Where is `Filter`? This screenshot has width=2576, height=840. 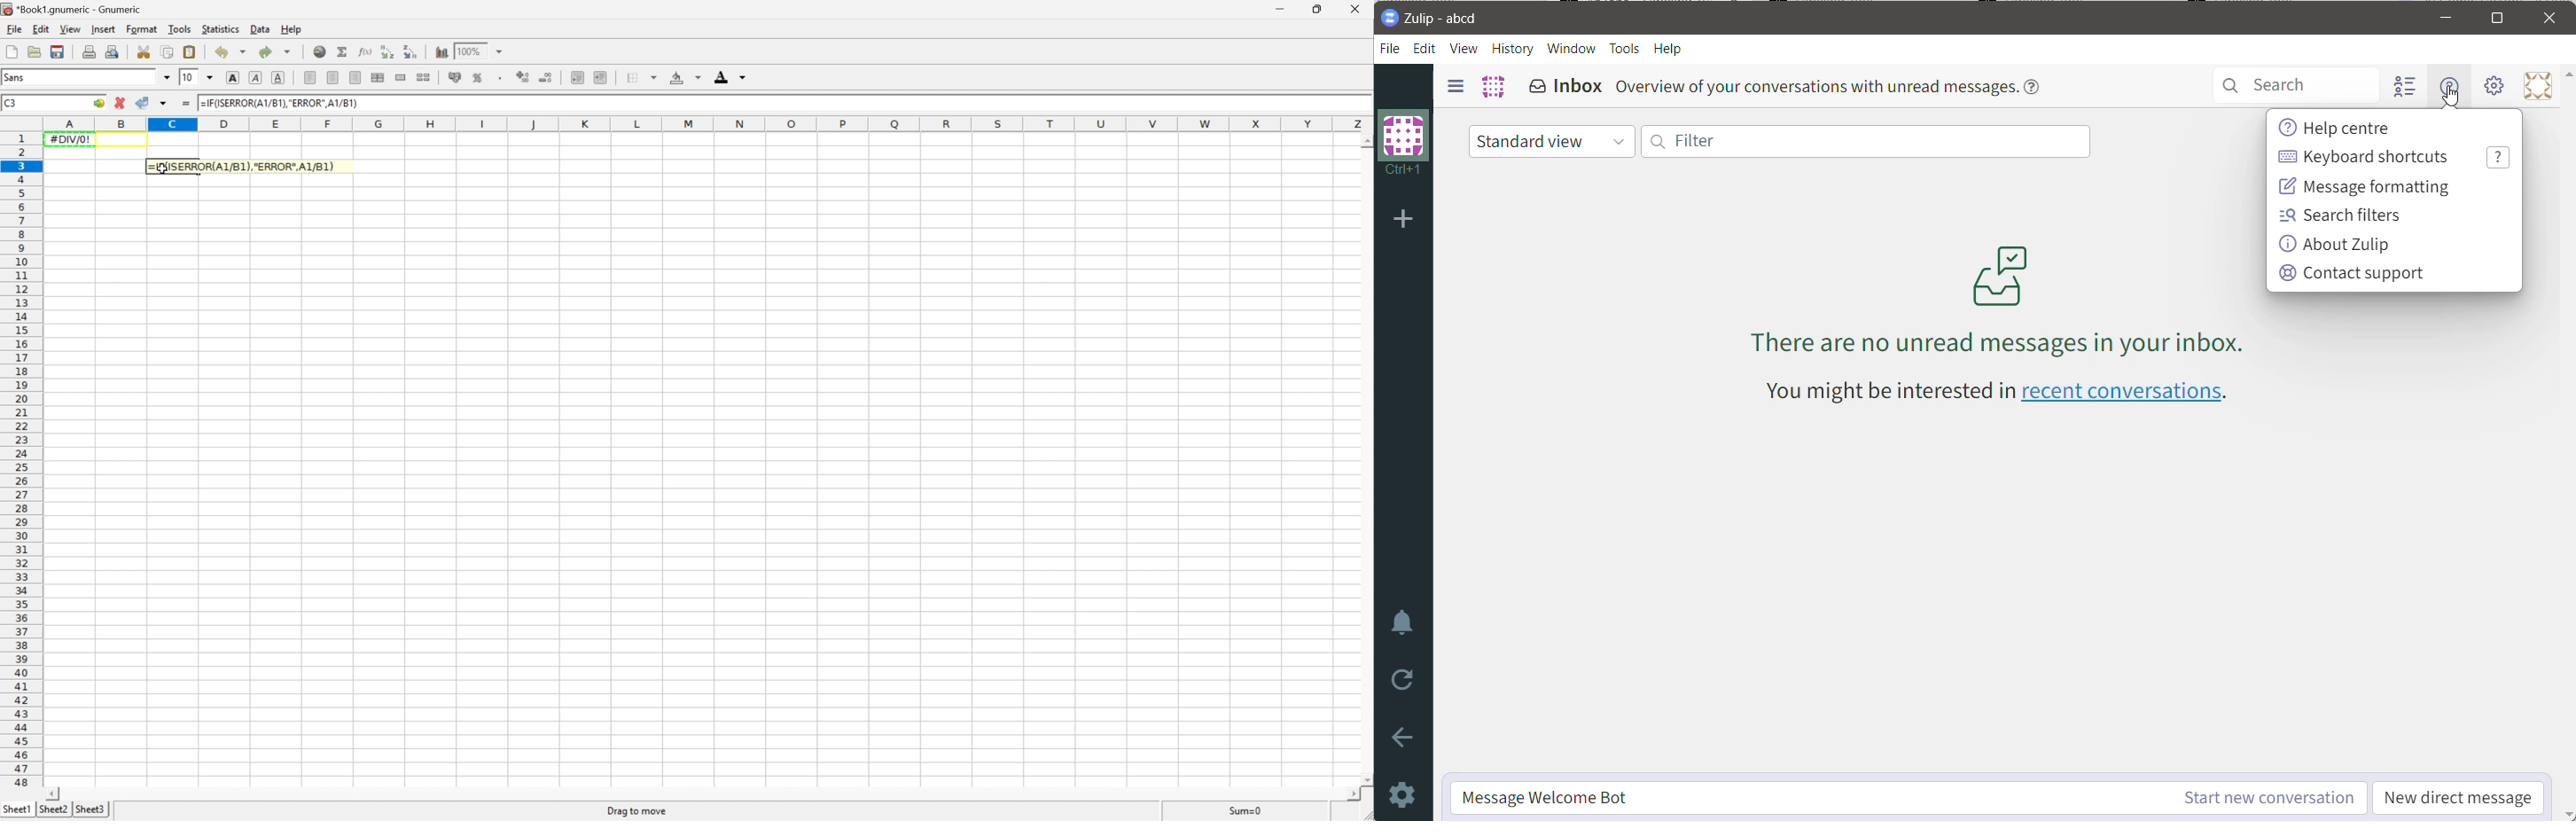 Filter is located at coordinates (1867, 141).